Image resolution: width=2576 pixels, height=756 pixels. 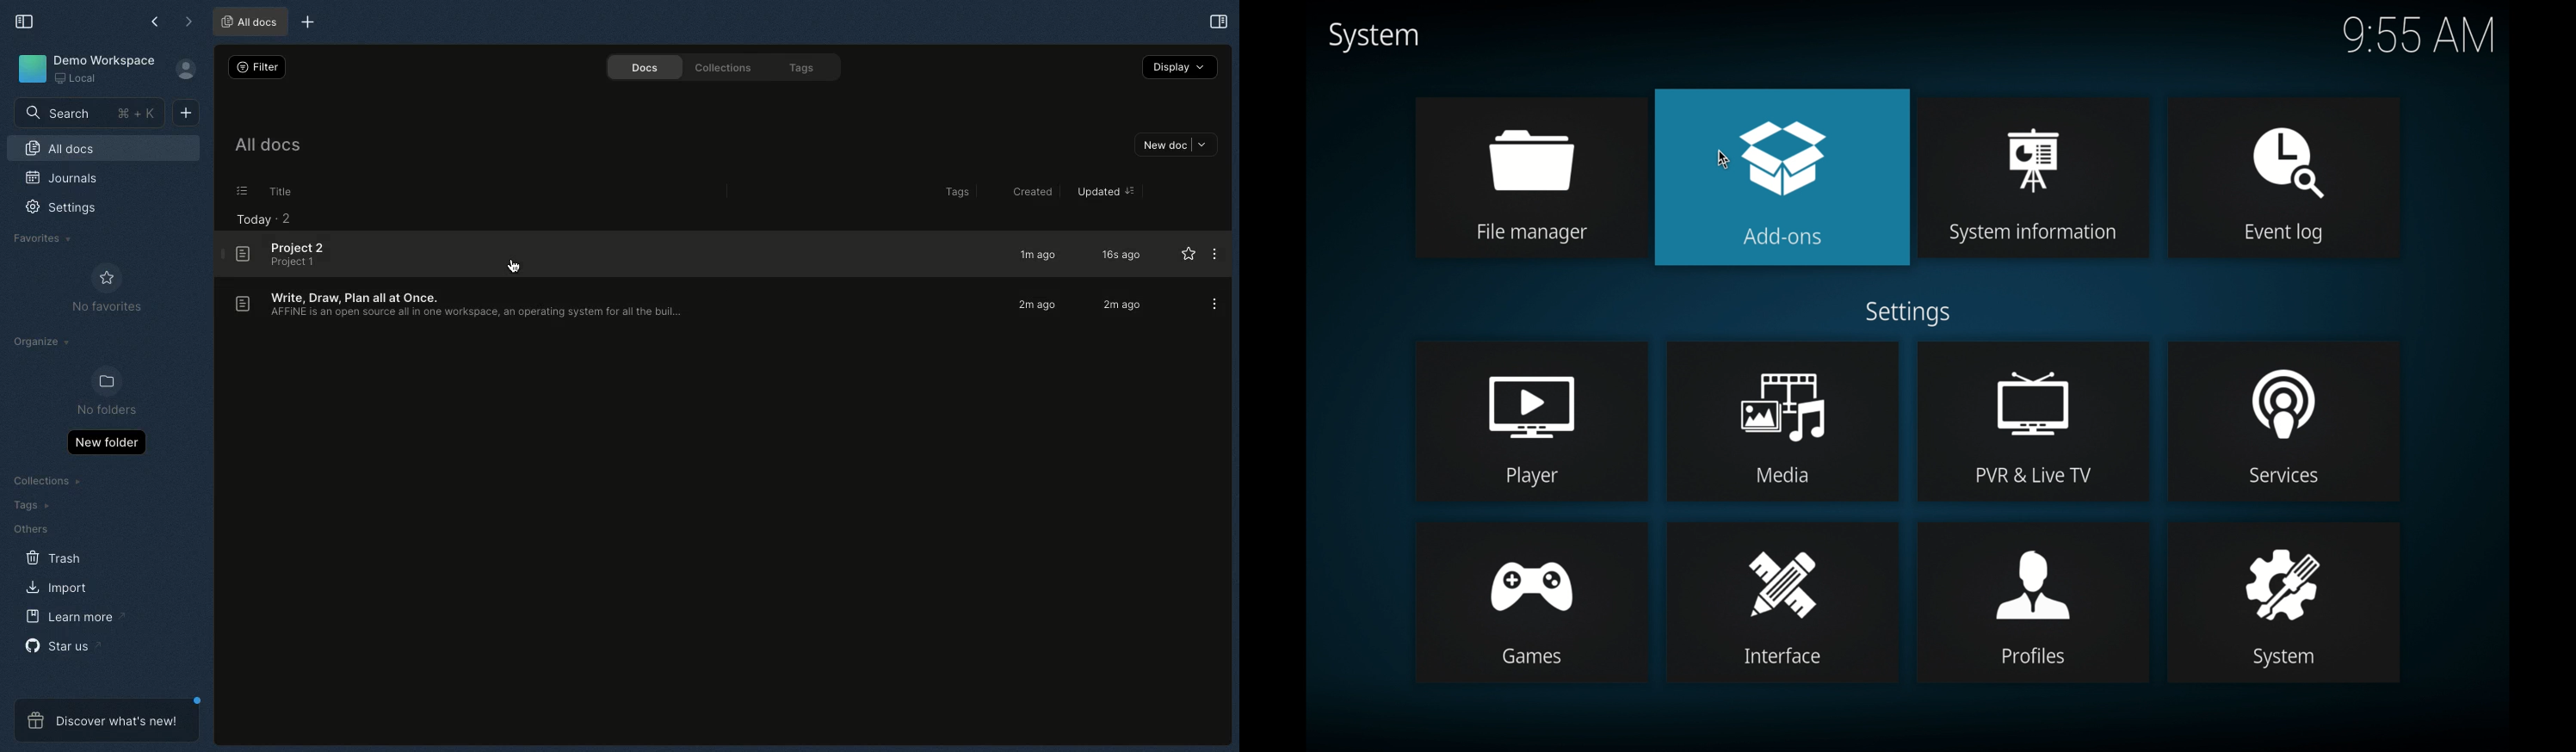 I want to click on New doc, so click(x=192, y=112).